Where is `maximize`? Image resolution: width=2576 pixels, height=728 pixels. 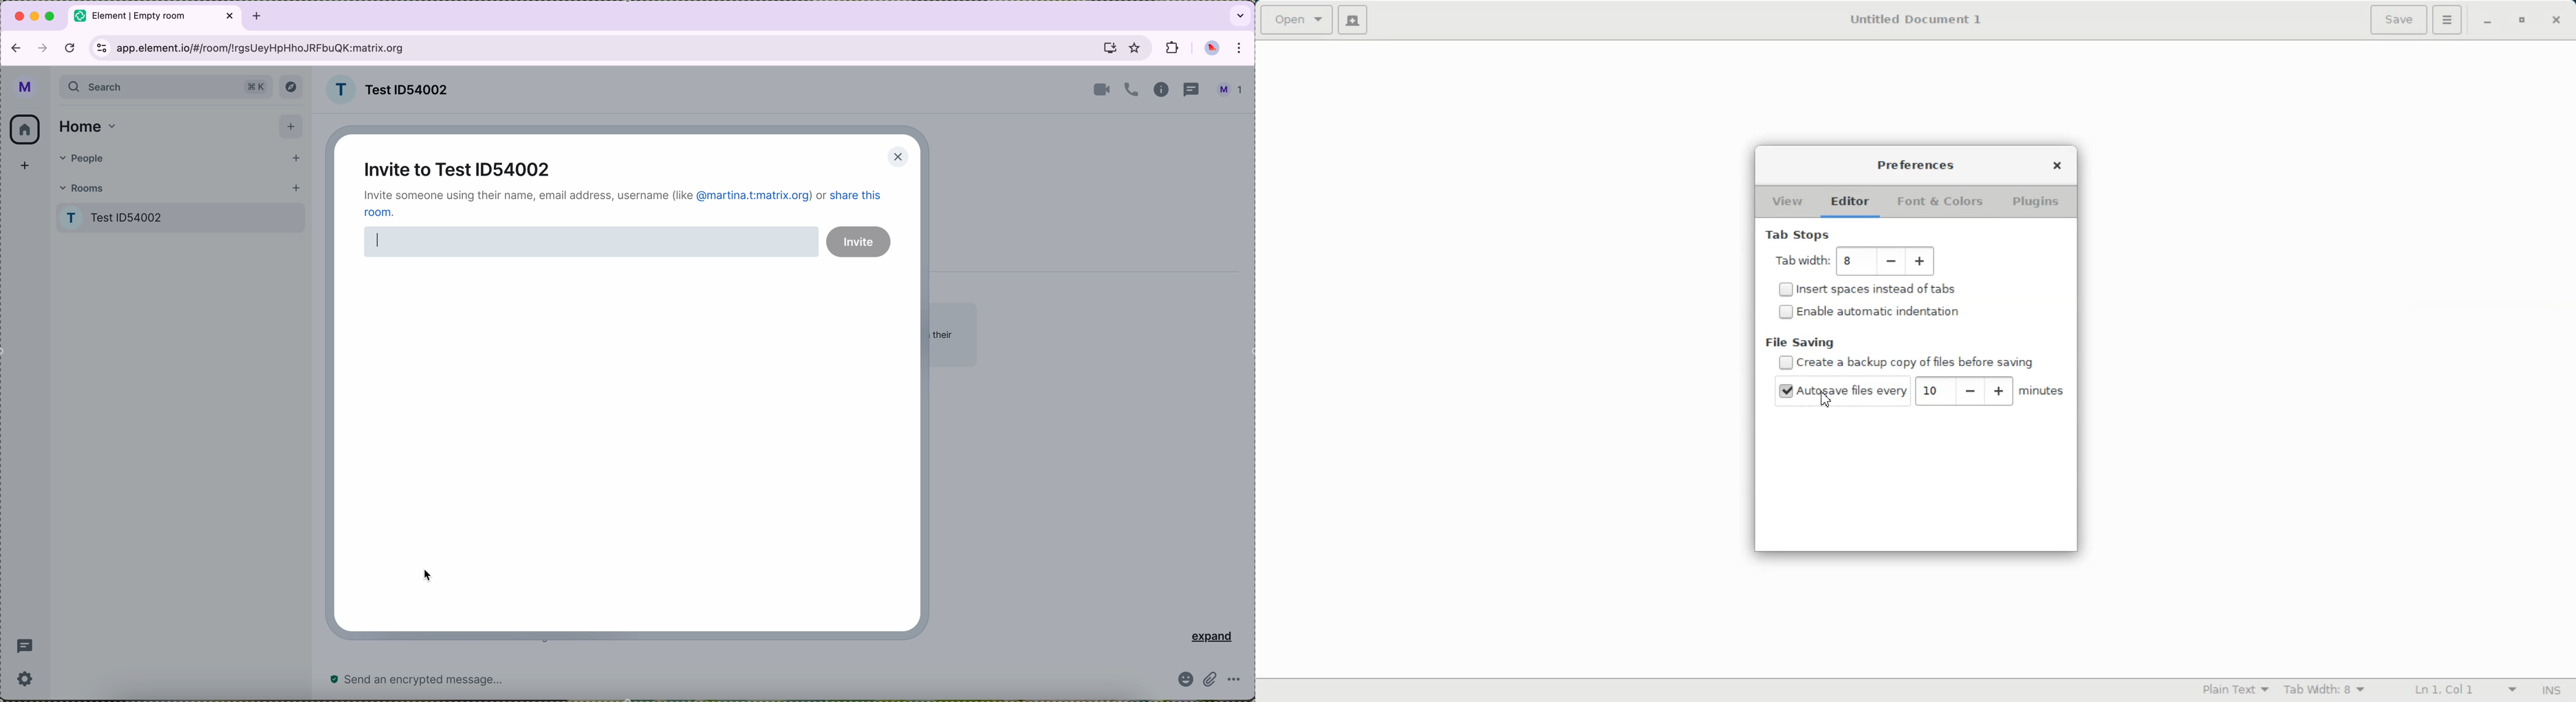 maximize is located at coordinates (52, 17).